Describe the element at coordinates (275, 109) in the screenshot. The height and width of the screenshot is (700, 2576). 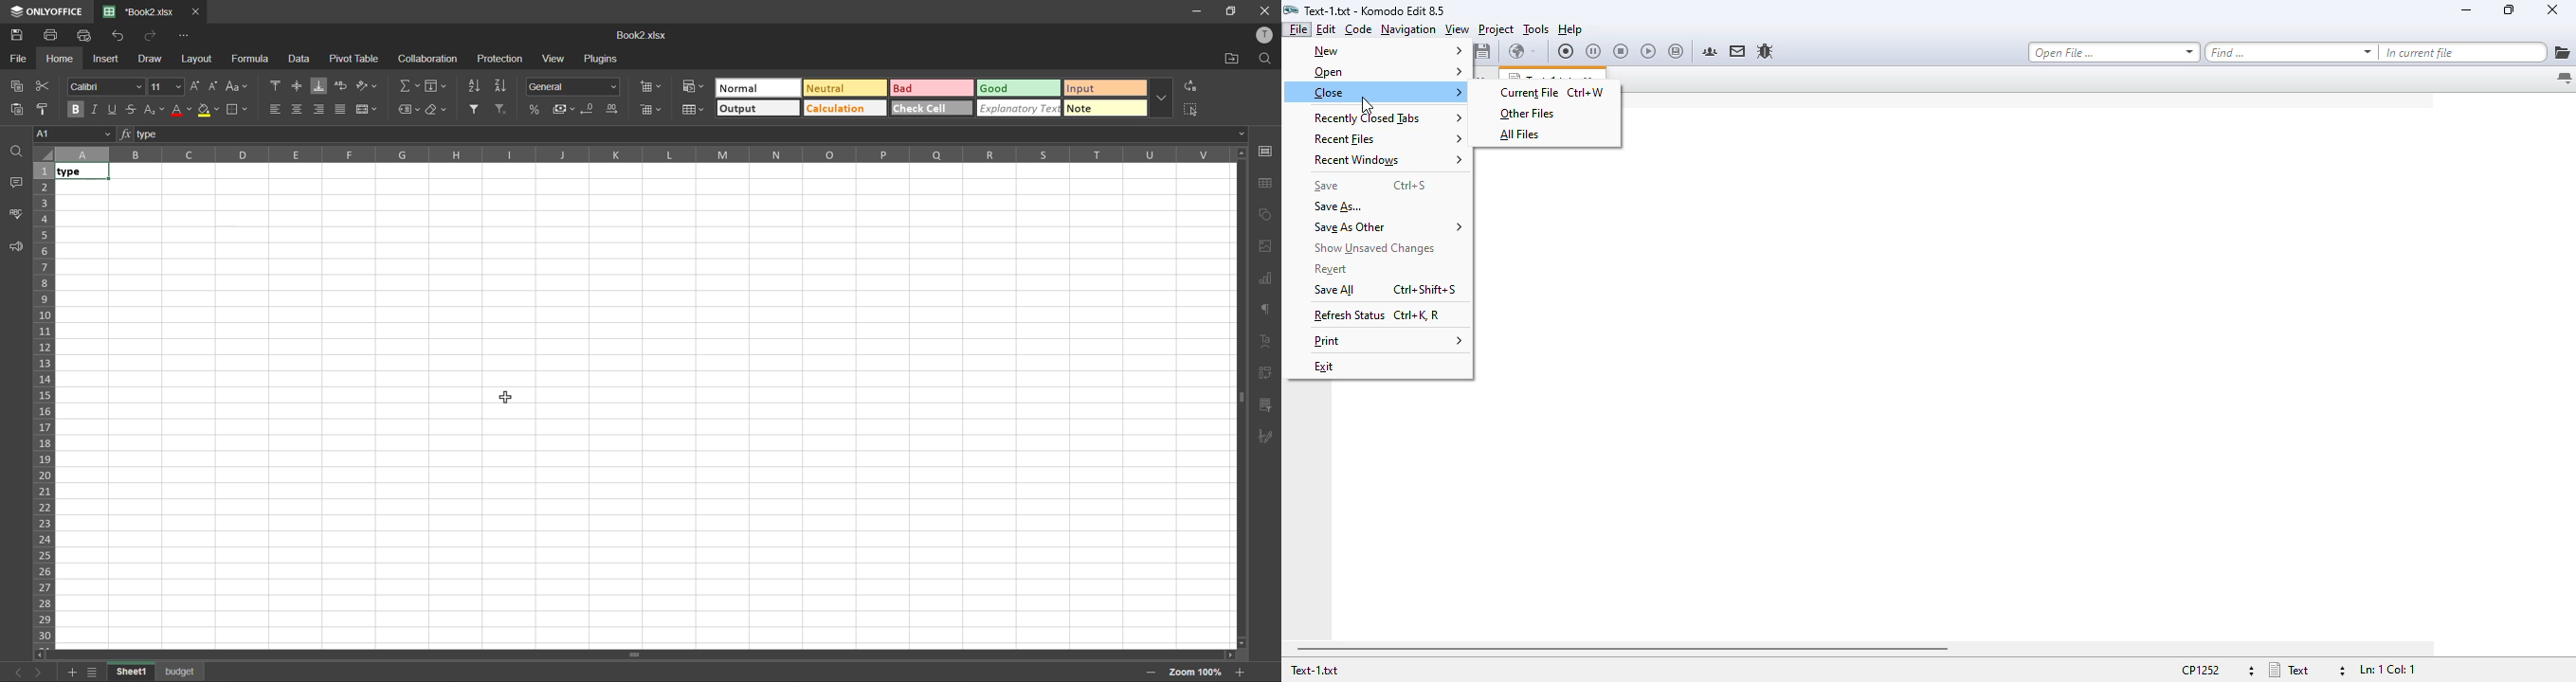
I see `align left` at that location.